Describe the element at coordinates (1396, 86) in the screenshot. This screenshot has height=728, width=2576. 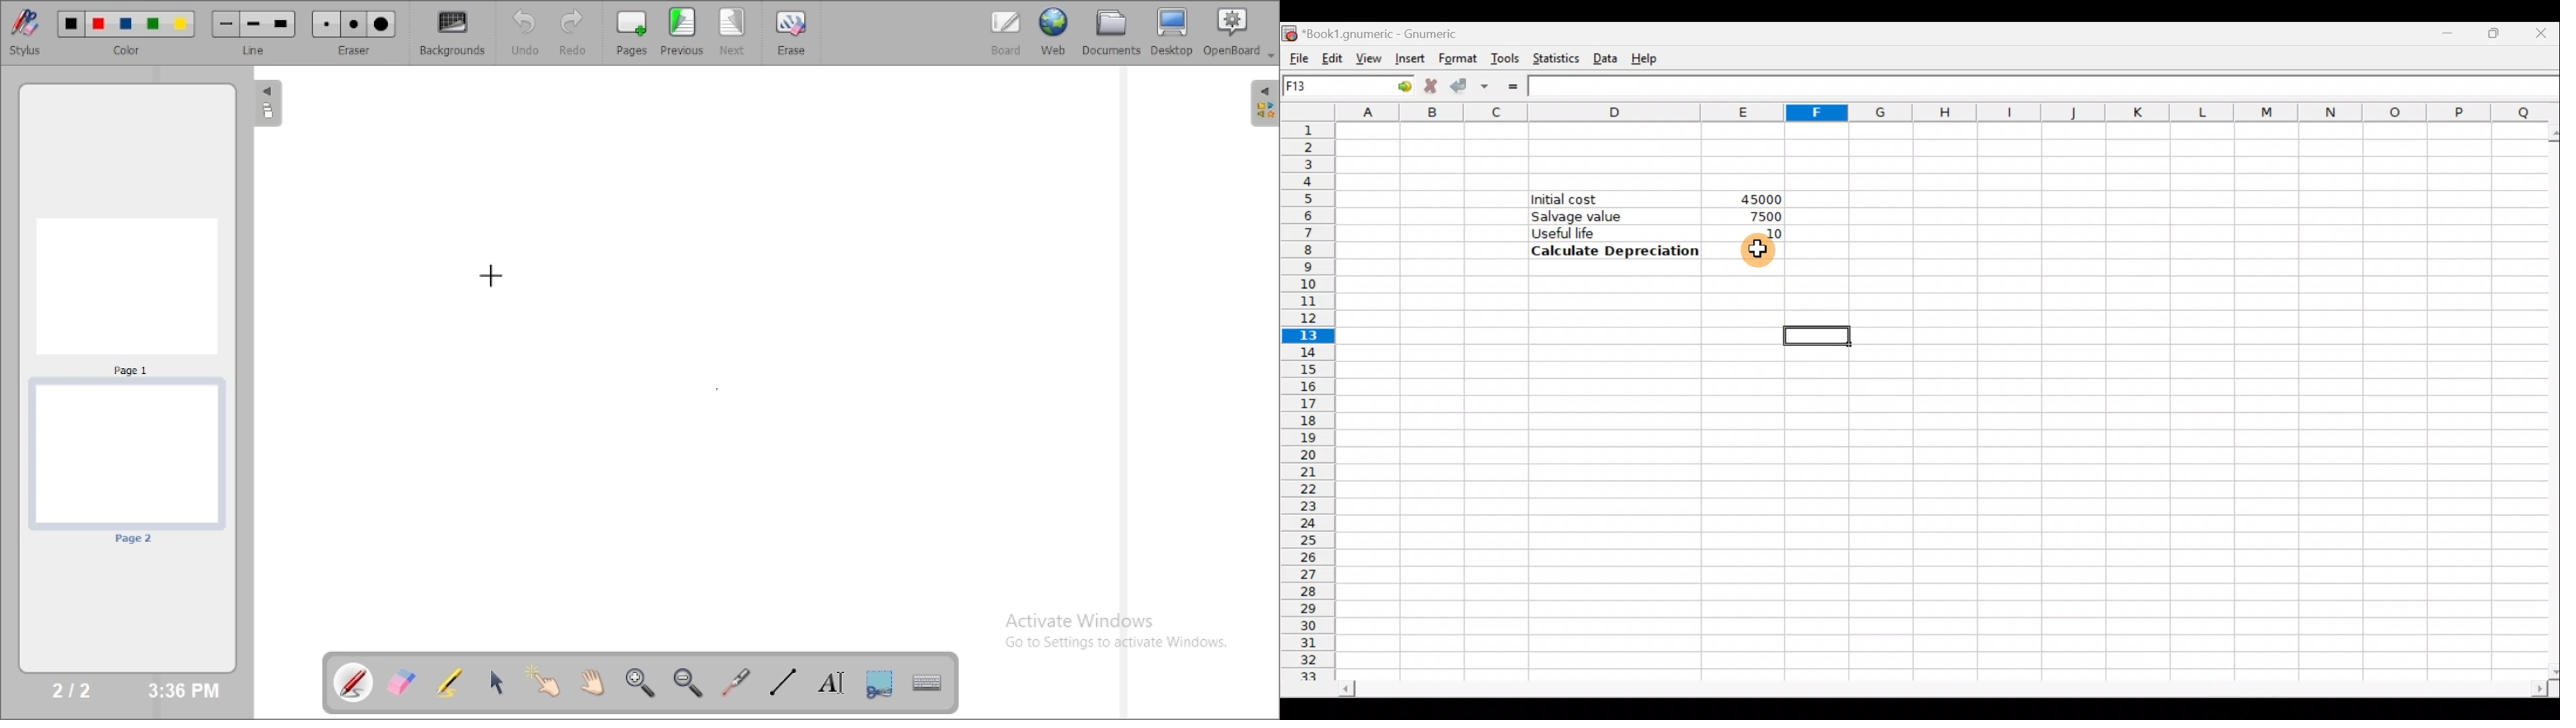
I see `go to` at that location.